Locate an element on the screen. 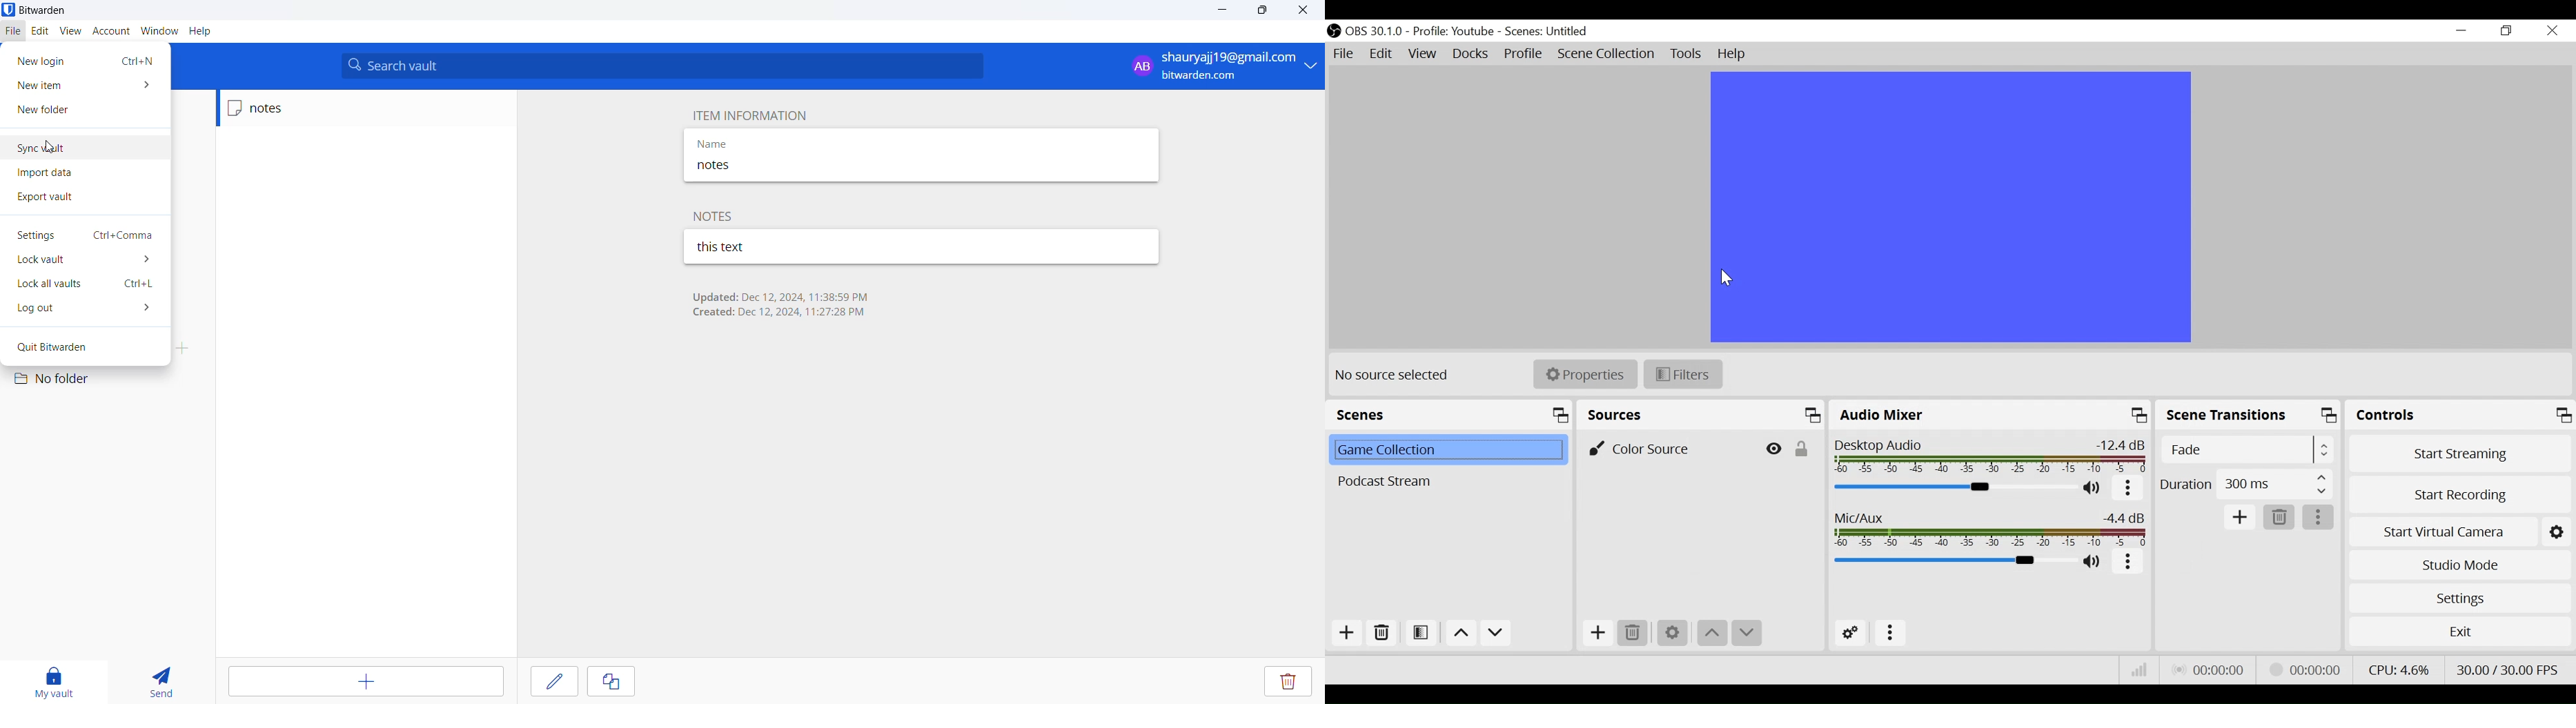 The width and height of the screenshot is (2576, 728). File is located at coordinates (1344, 54).